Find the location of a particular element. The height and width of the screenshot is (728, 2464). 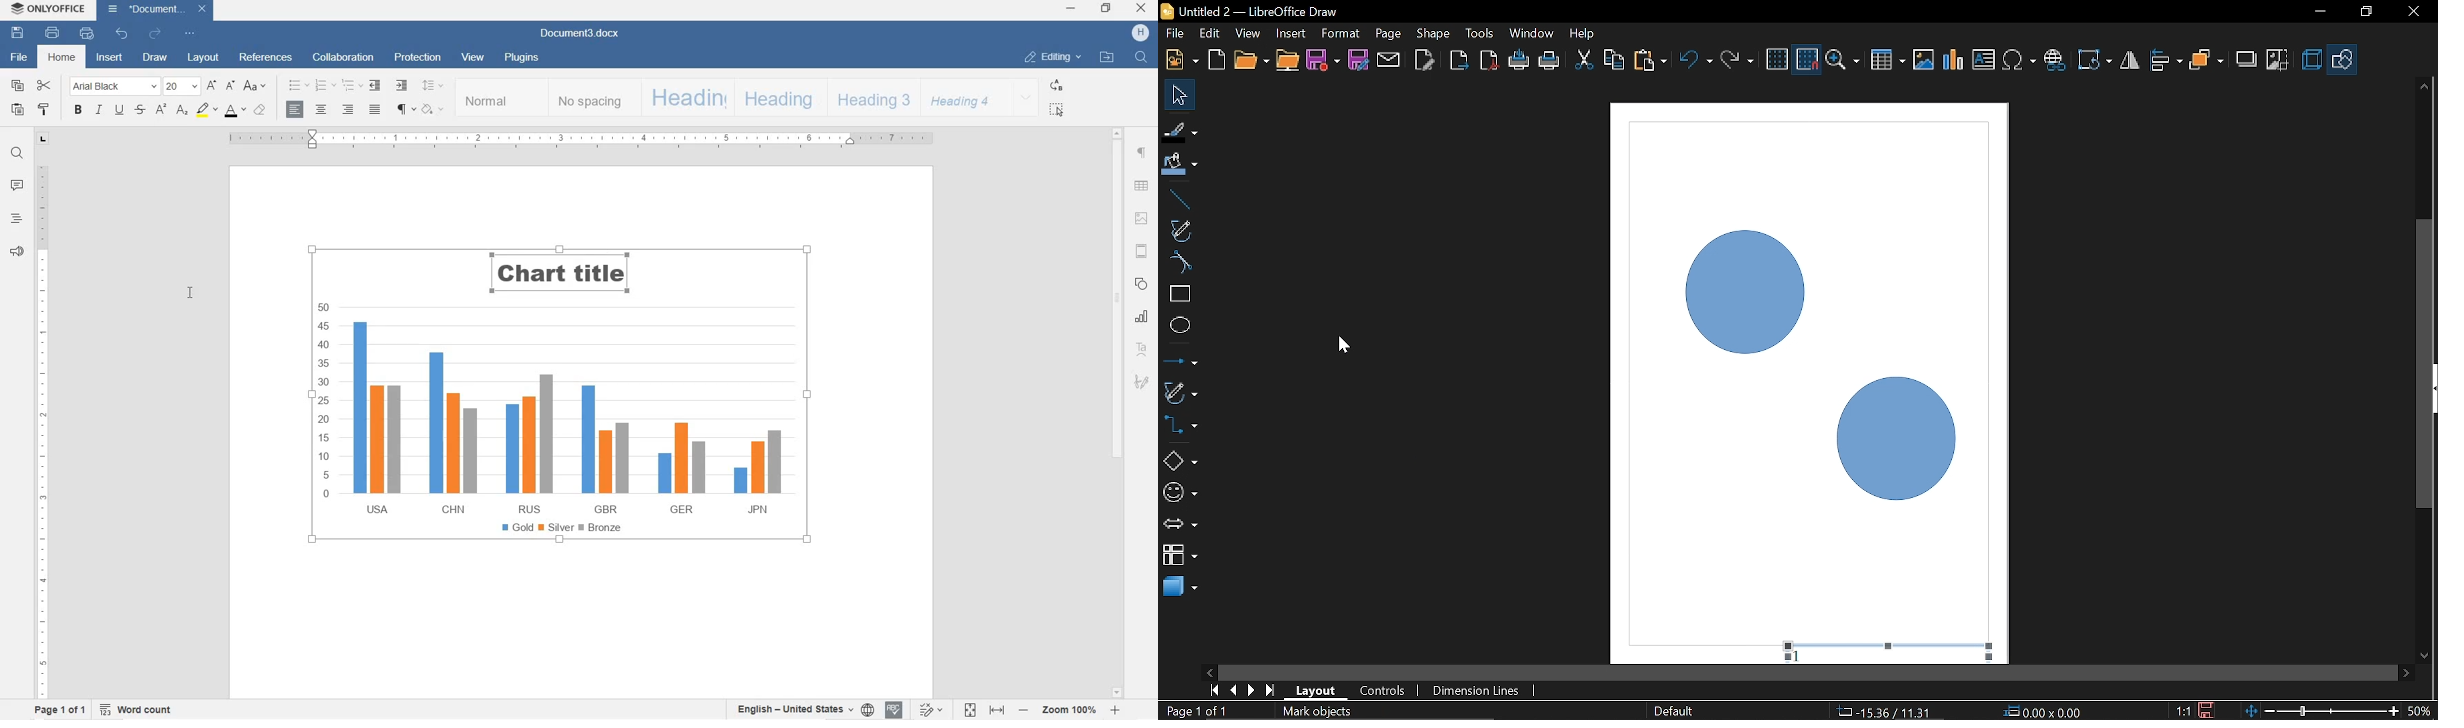

Document3.docx is located at coordinates (579, 34).